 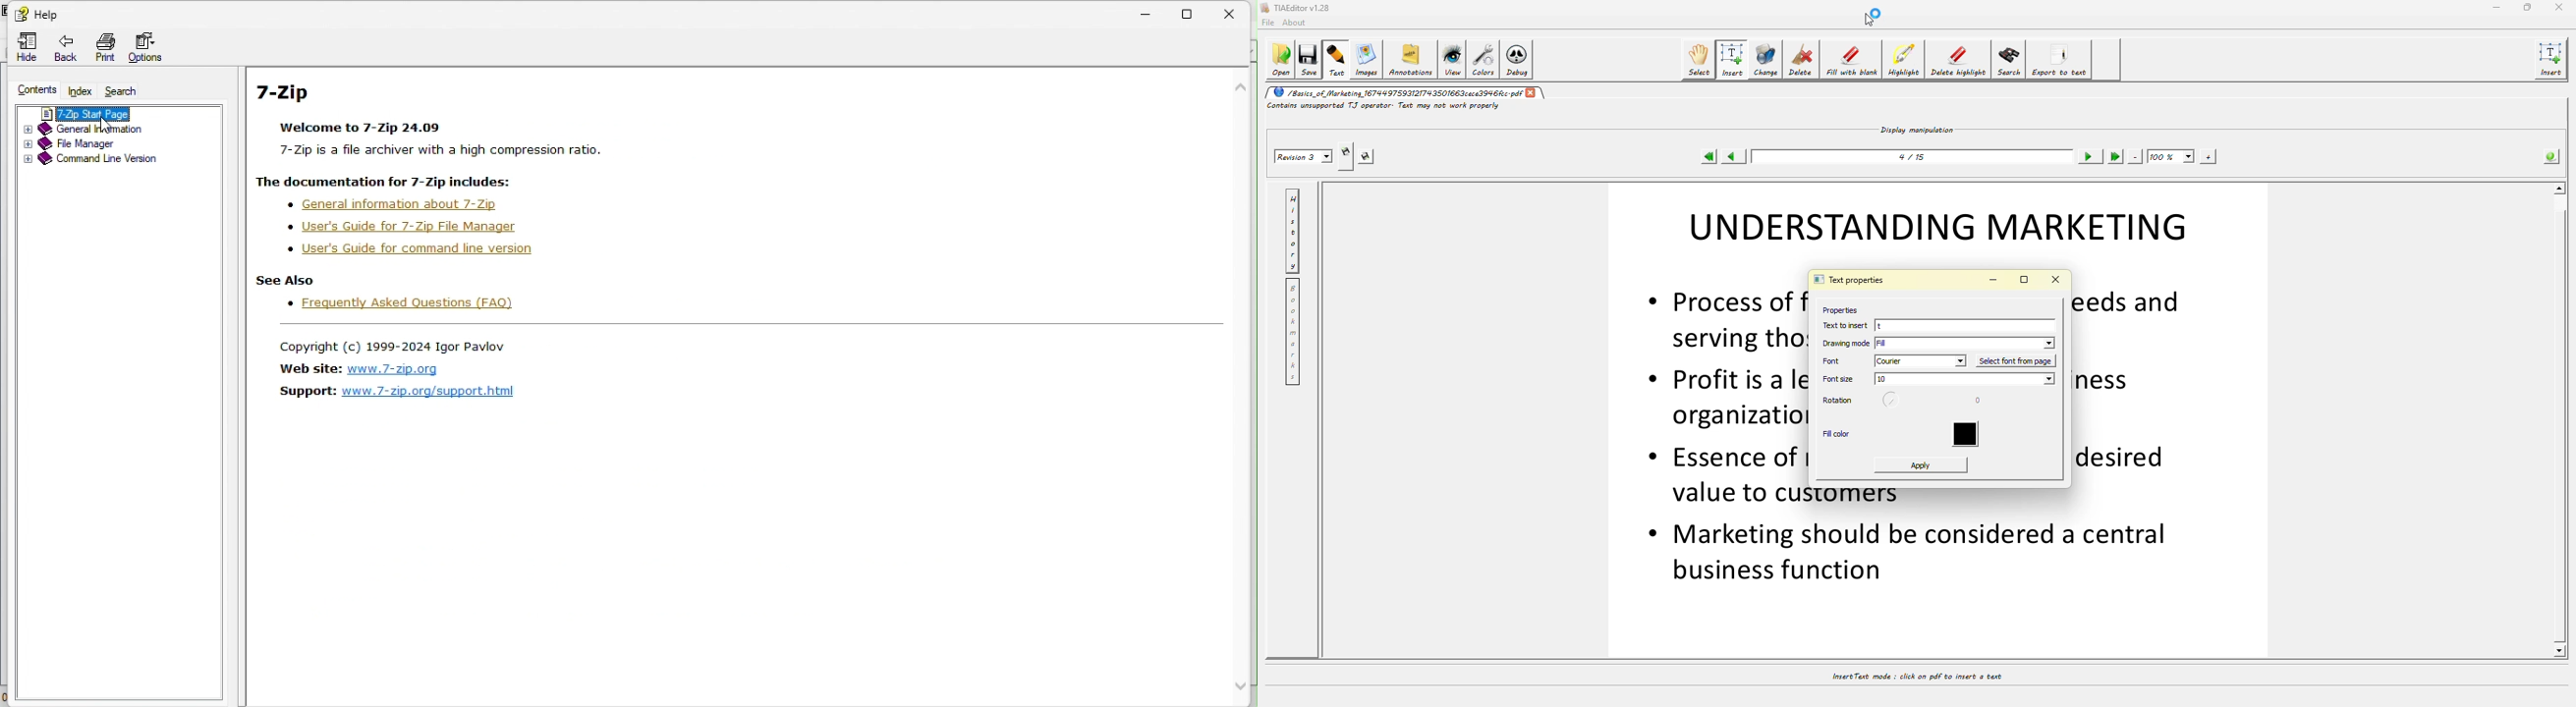 What do you see at coordinates (2091, 157) in the screenshot?
I see `next page` at bounding box center [2091, 157].